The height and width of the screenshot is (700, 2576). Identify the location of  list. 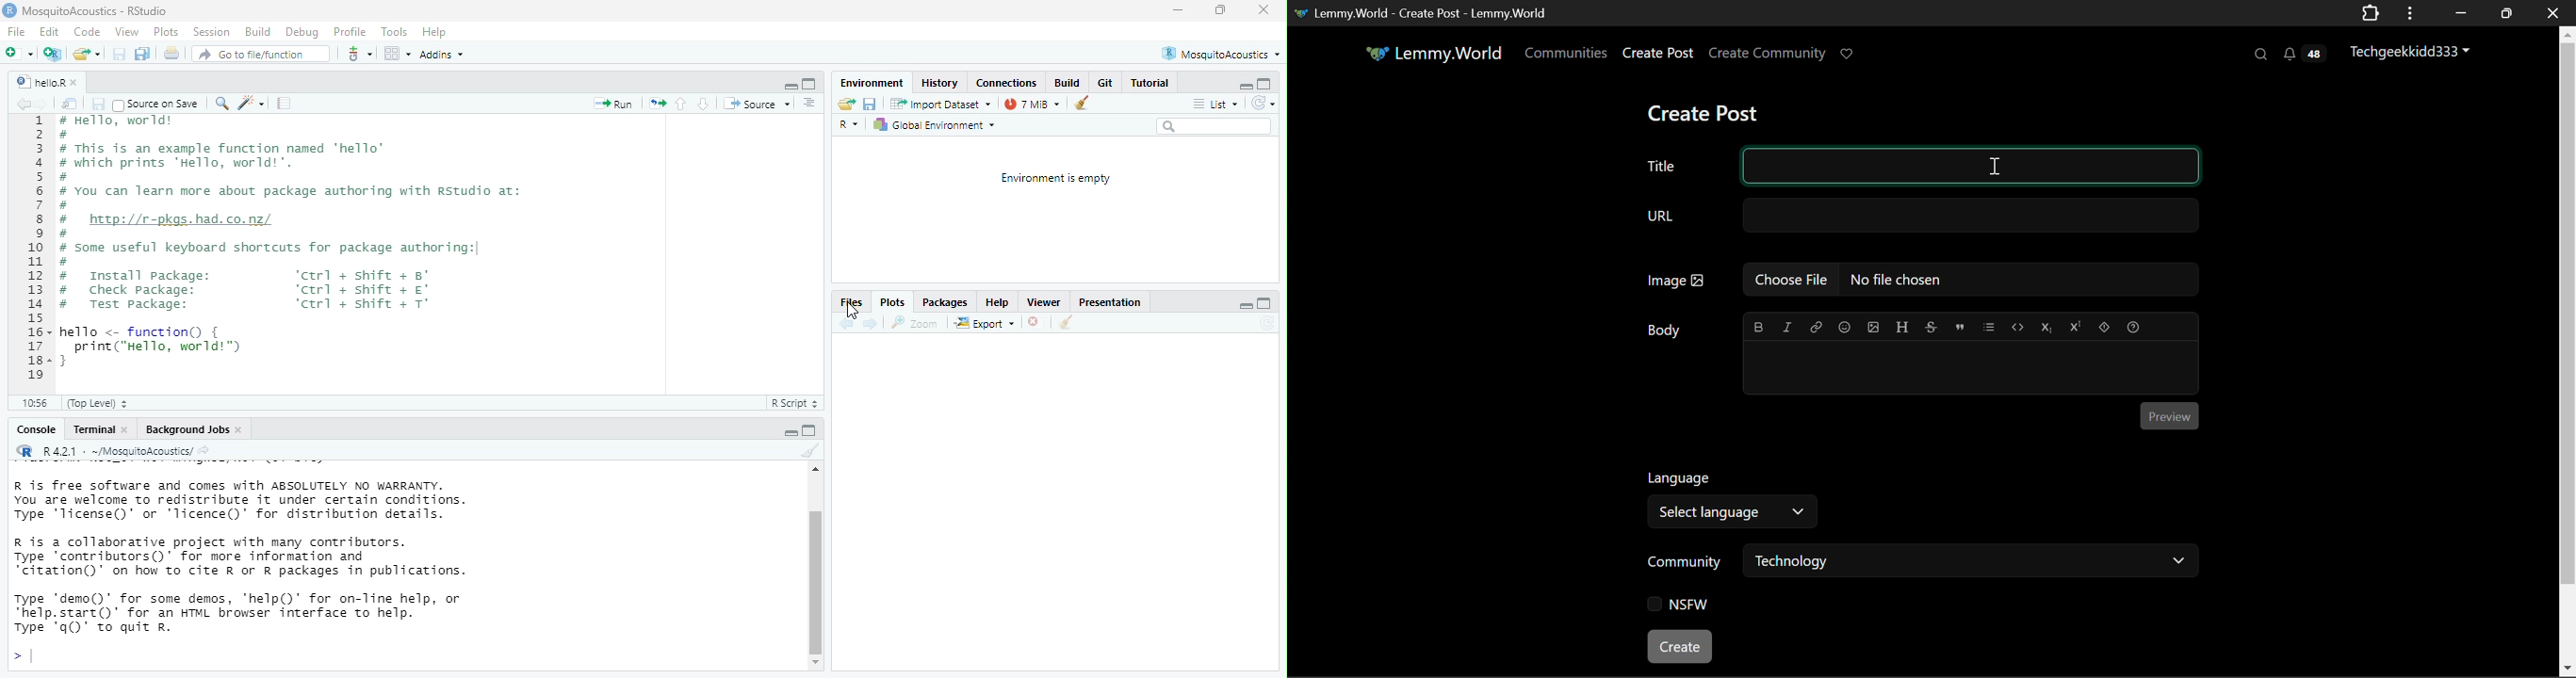
(1217, 104).